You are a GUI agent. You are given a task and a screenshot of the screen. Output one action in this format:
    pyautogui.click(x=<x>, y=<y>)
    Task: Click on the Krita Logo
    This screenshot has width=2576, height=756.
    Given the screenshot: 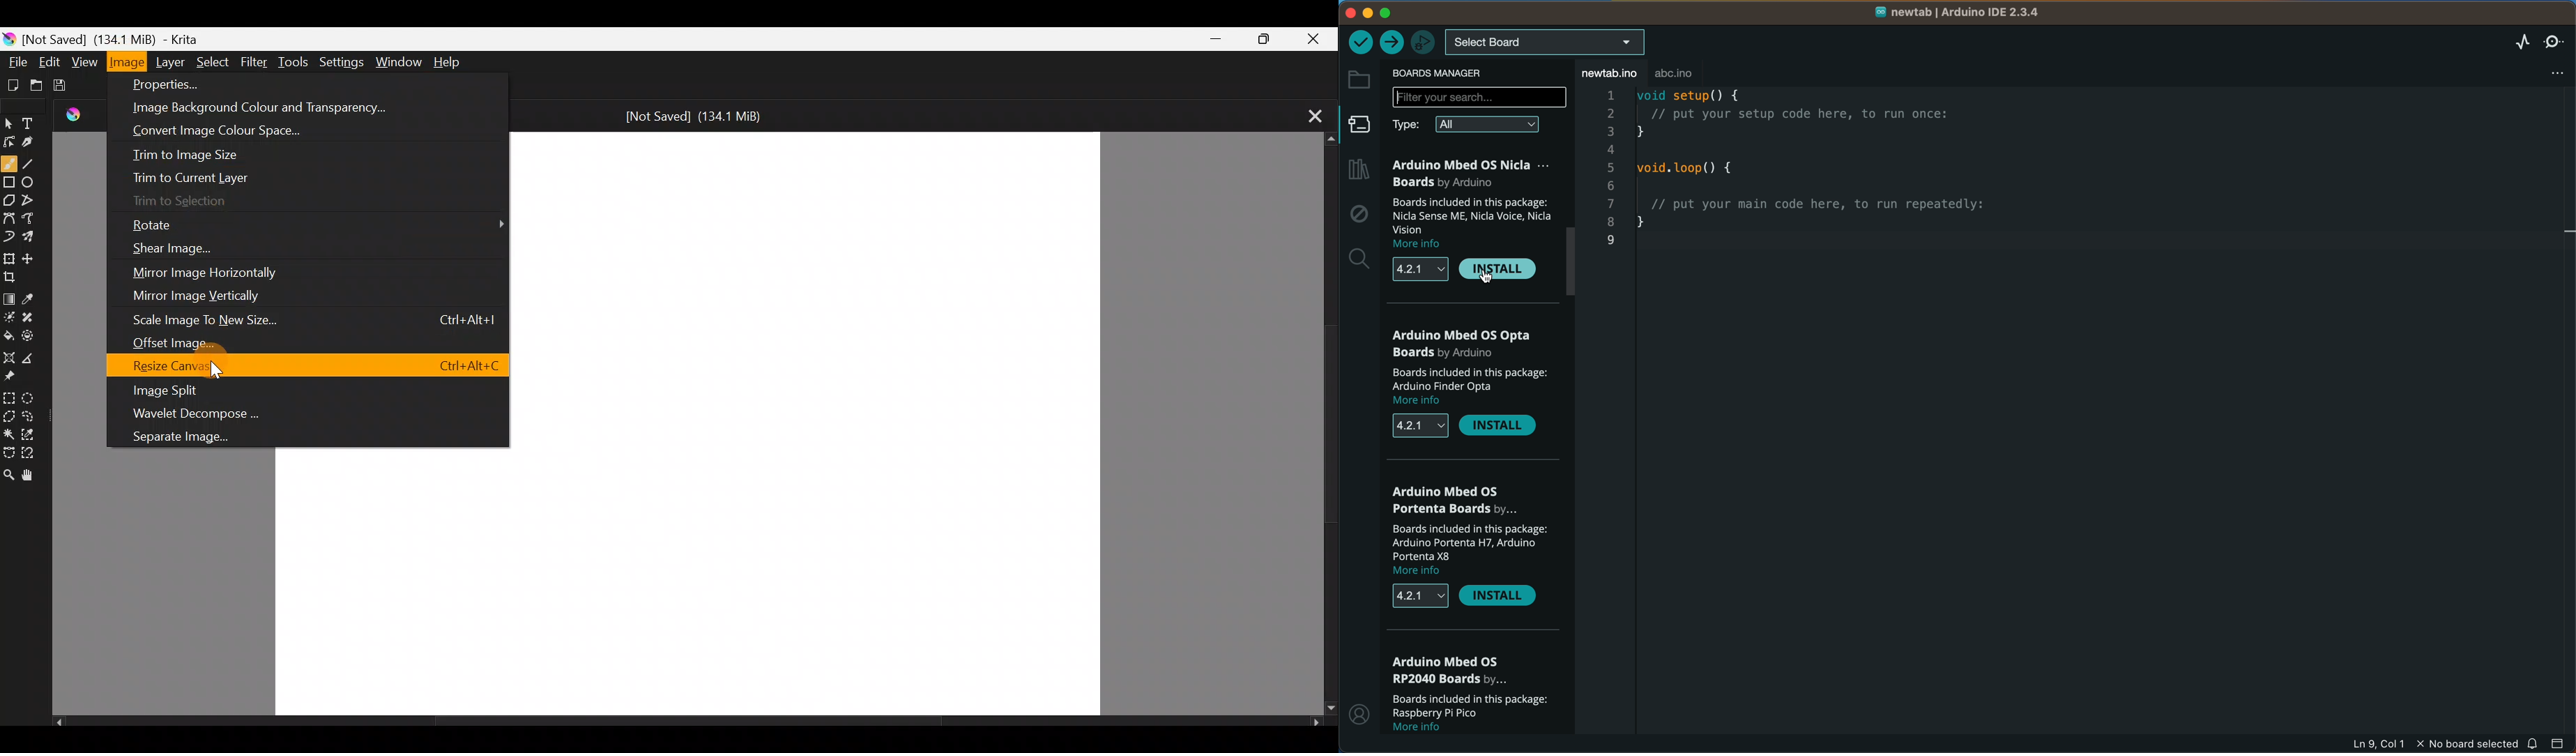 What is the action you would take?
    pyautogui.click(x=79, y=114)
    